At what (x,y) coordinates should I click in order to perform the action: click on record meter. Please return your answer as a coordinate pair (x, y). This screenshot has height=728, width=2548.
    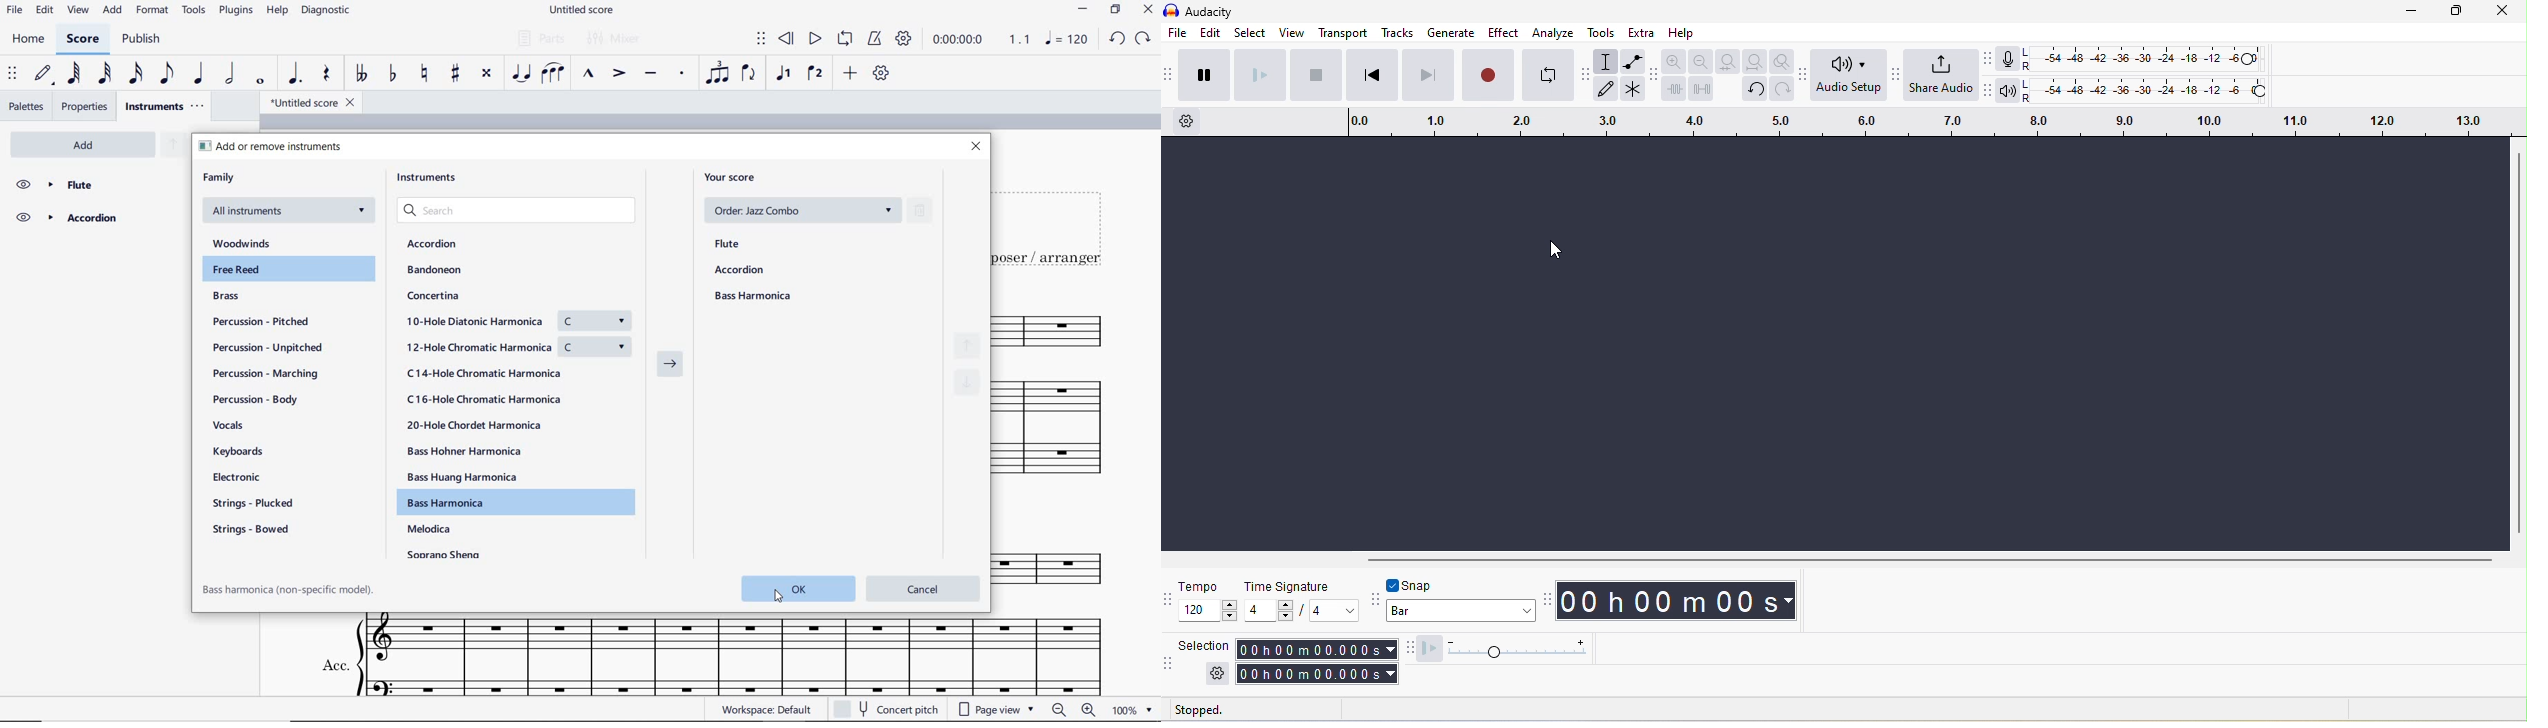
    Looking at the image, I should click on (2010, 59).